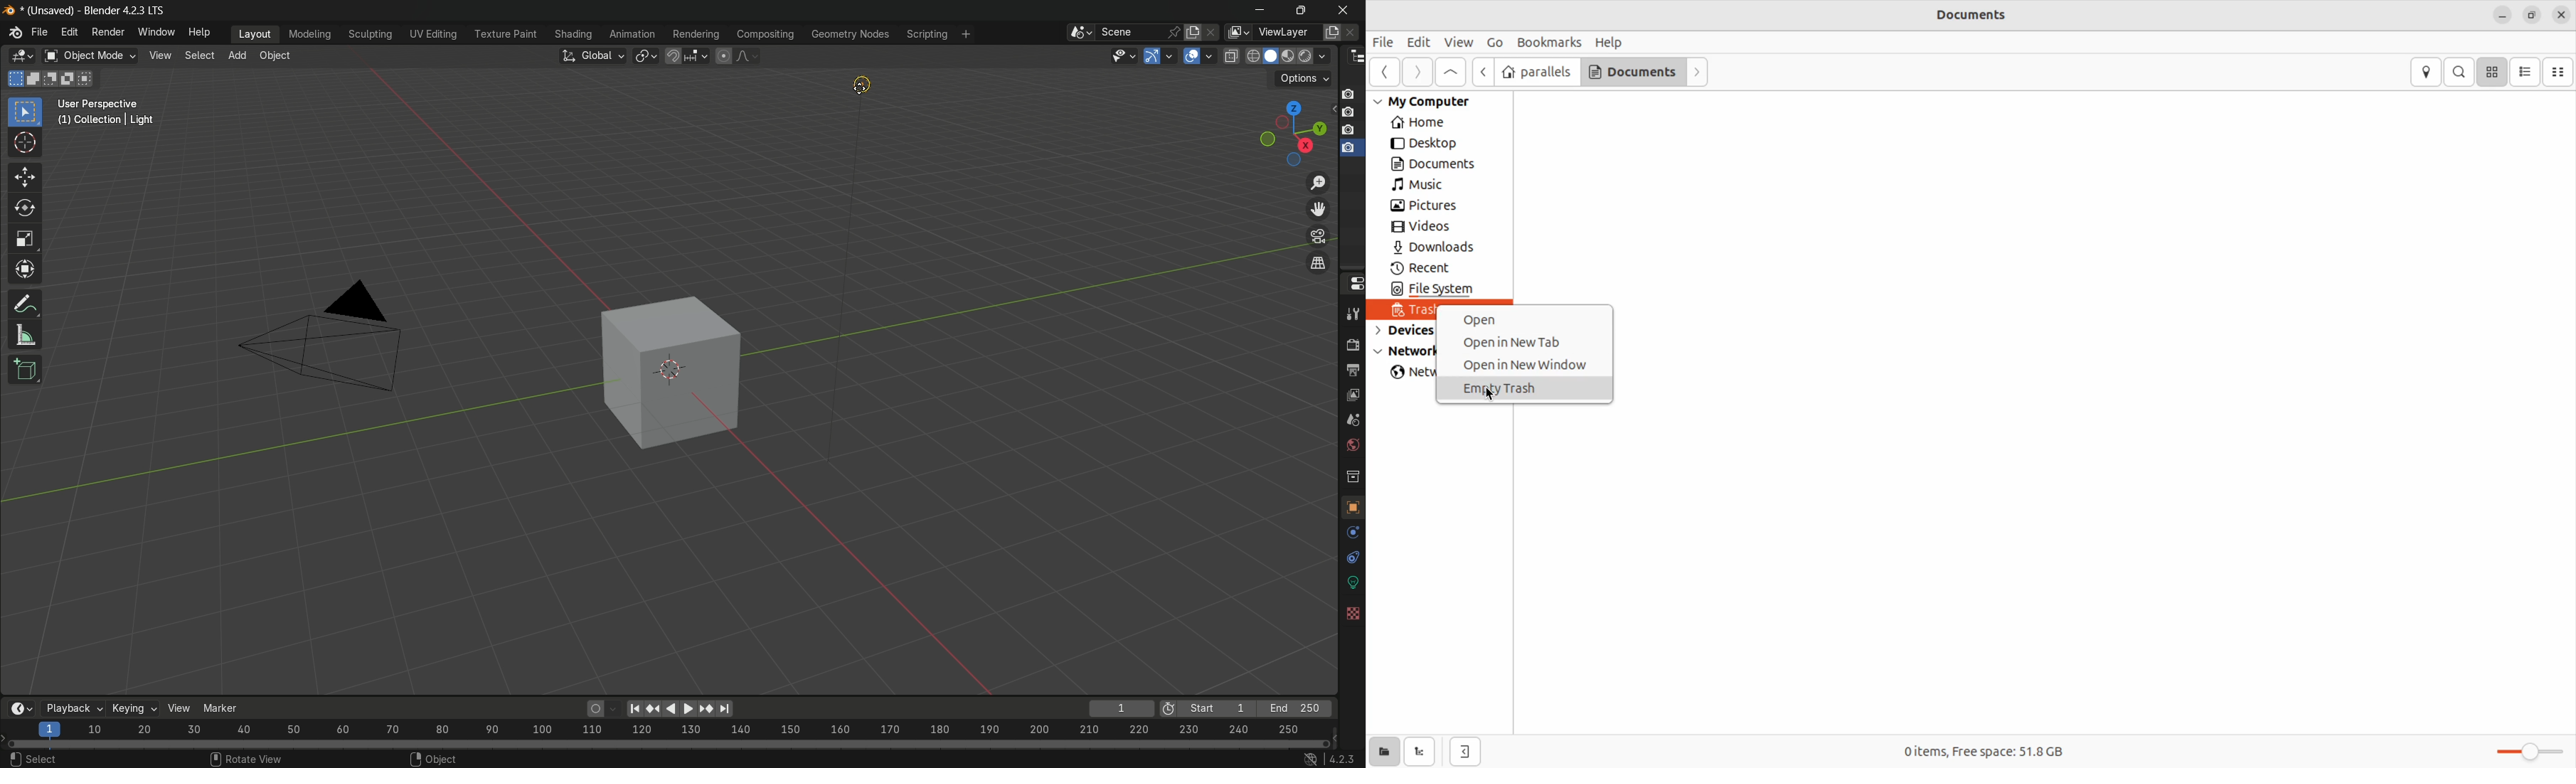 This screenshot has width=2576, height=784. I want to click on add workspace, so click(967, 34).